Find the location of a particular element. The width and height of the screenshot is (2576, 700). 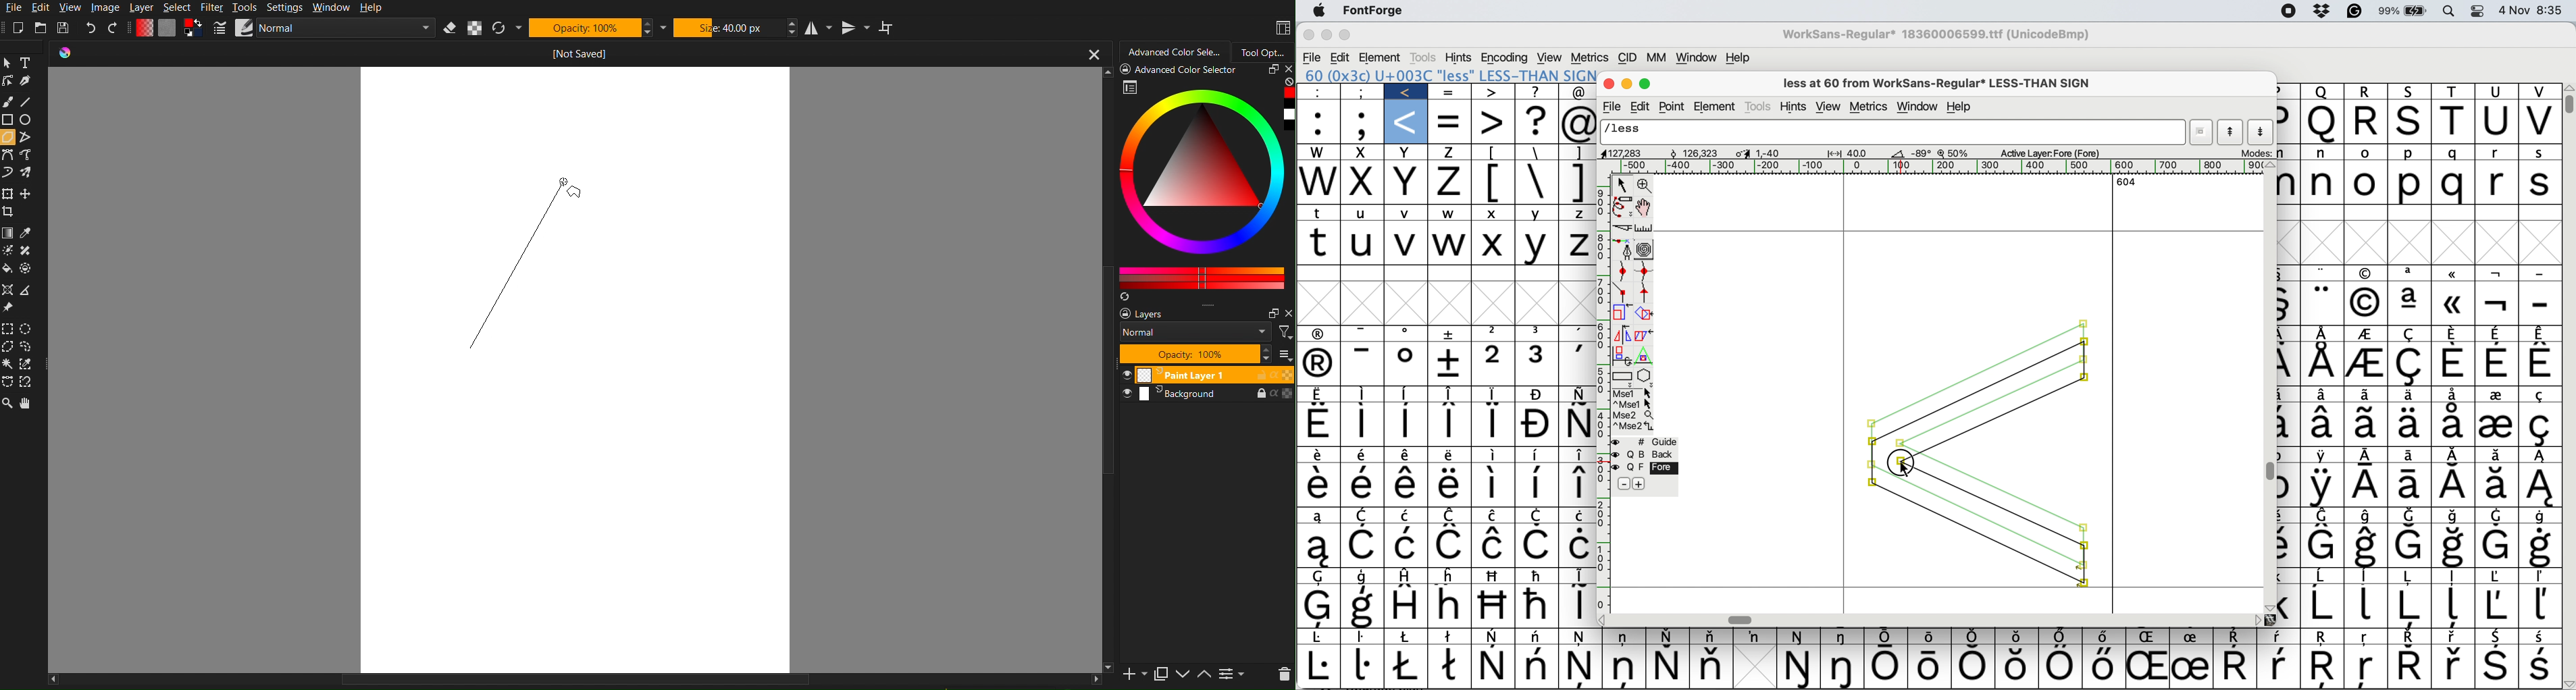

flip the selection is located at coordinates (1622, 334).